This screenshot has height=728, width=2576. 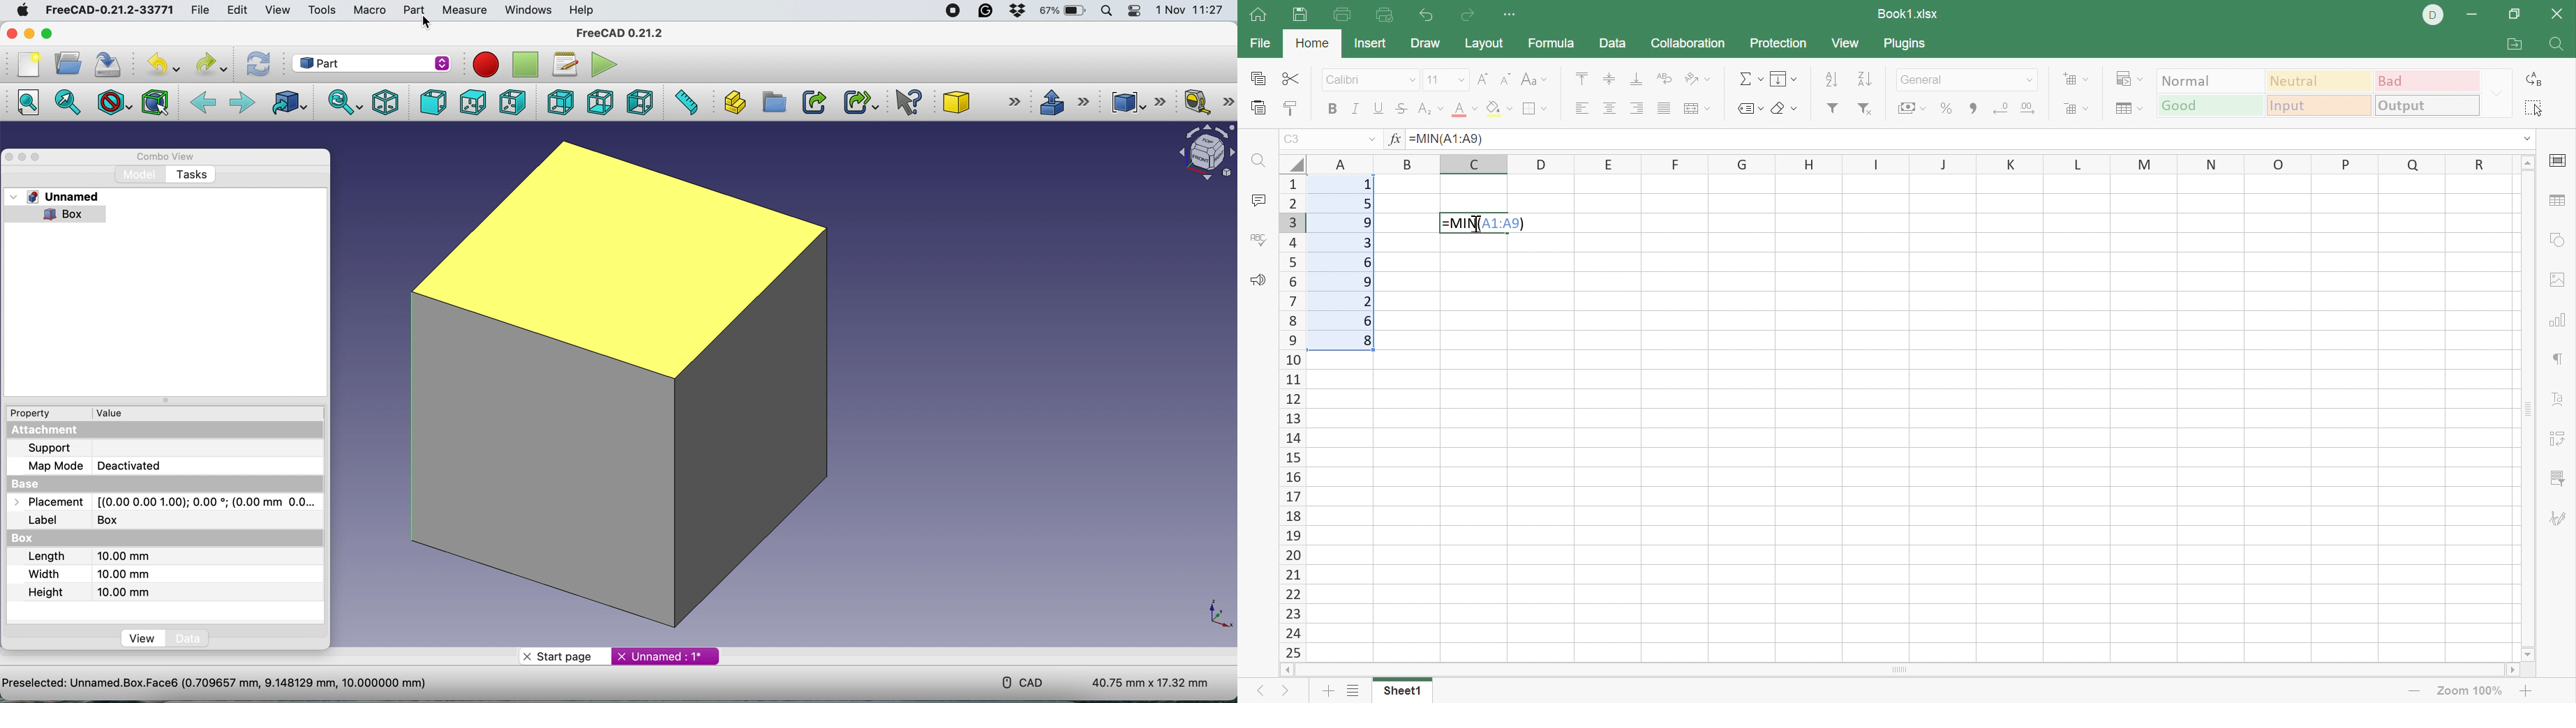 I want to click on Home, so click(x=1260, y=17).